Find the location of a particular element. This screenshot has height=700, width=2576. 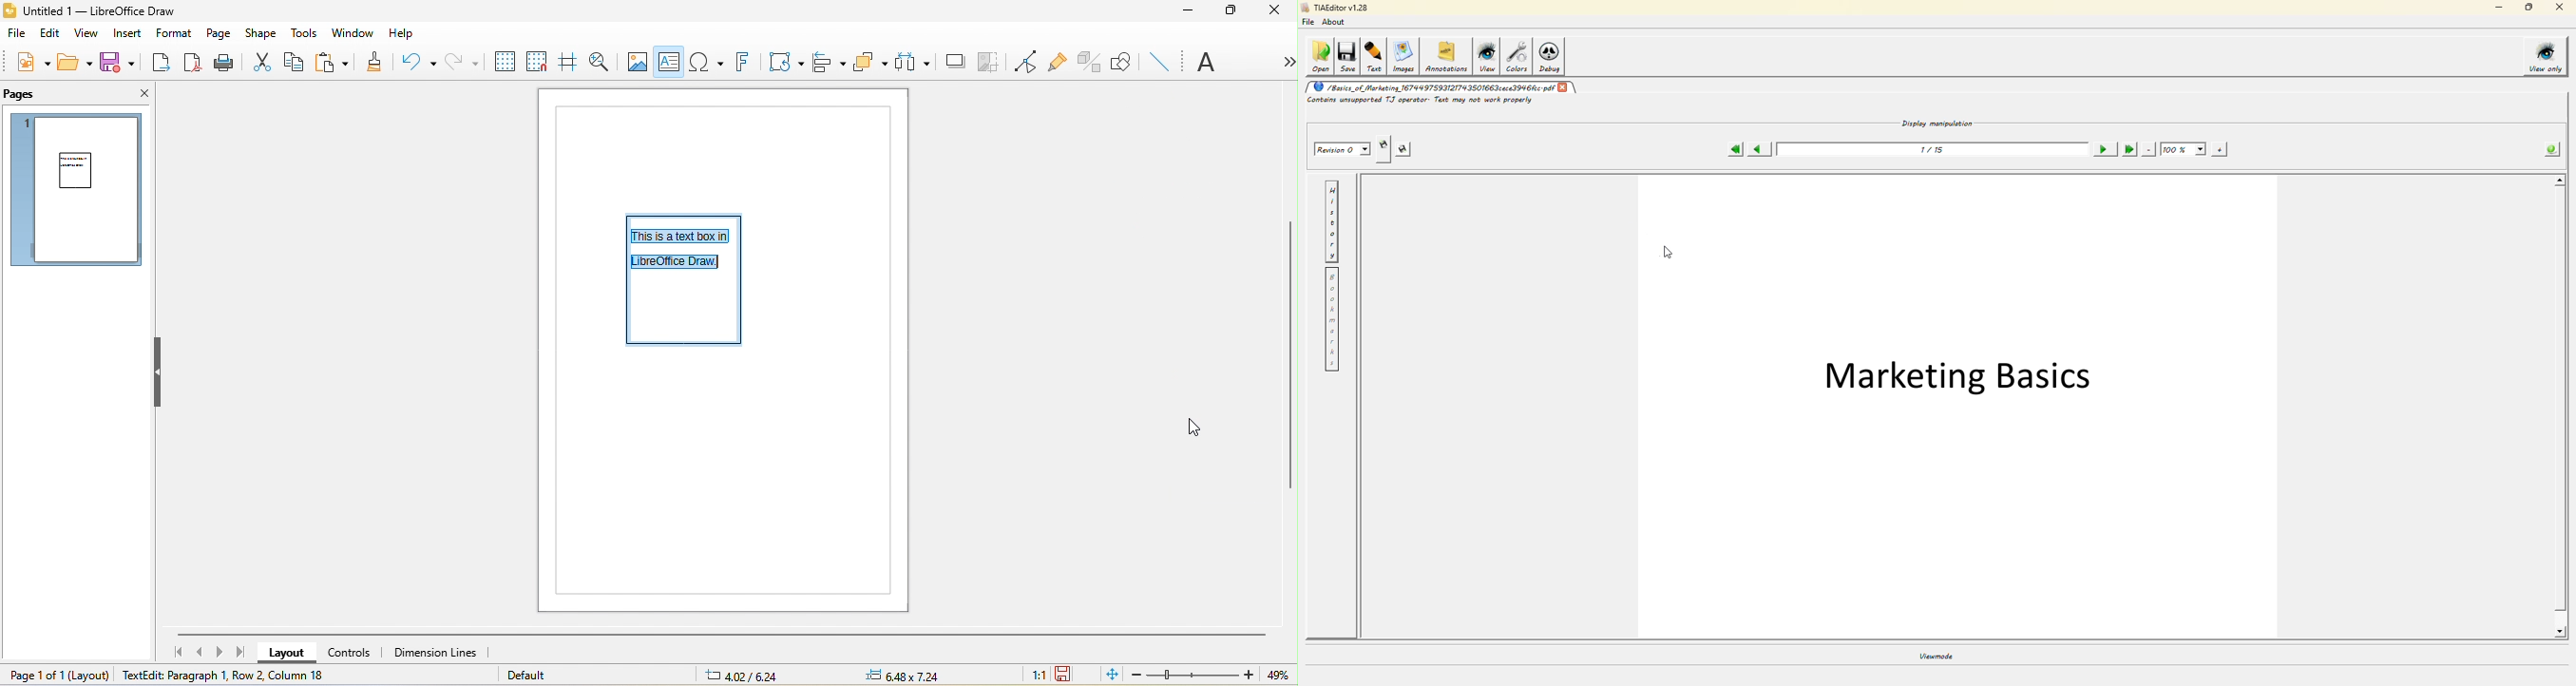

textedit paragraph 1, row 2, column 7 is located at coordinates (227, 675).